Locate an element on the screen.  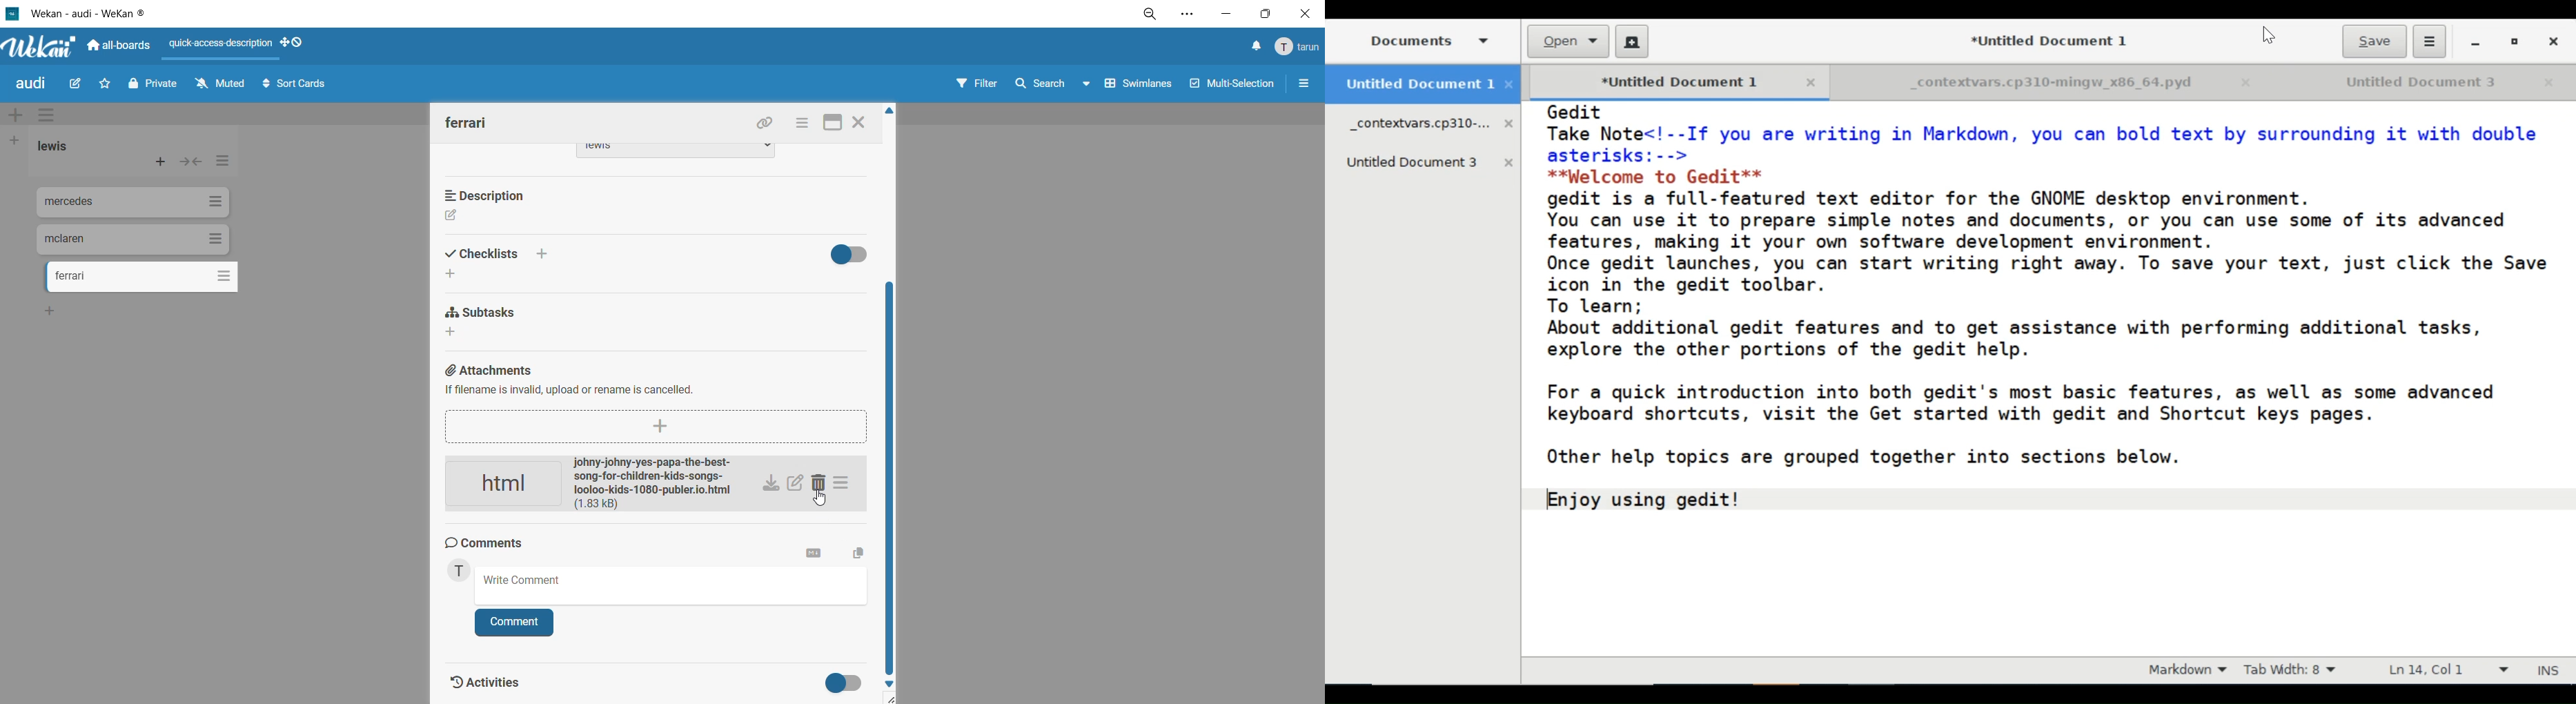
description is located at coordinates (493, 194).